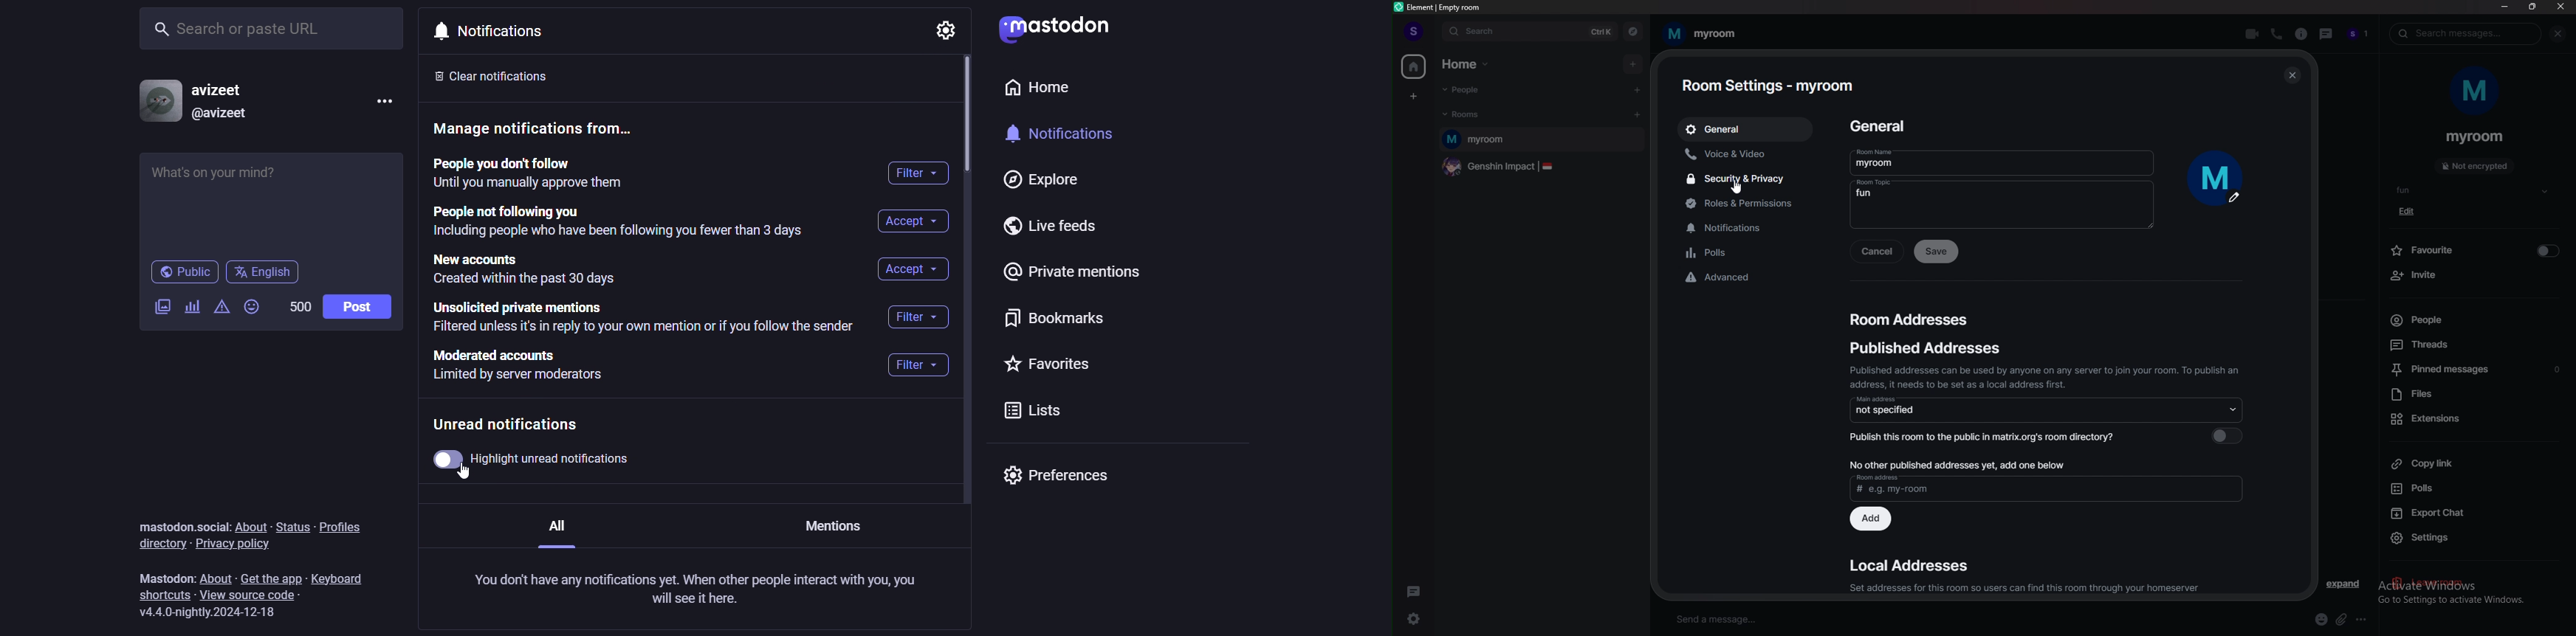  I want to click on invite, so click(2477, 276).